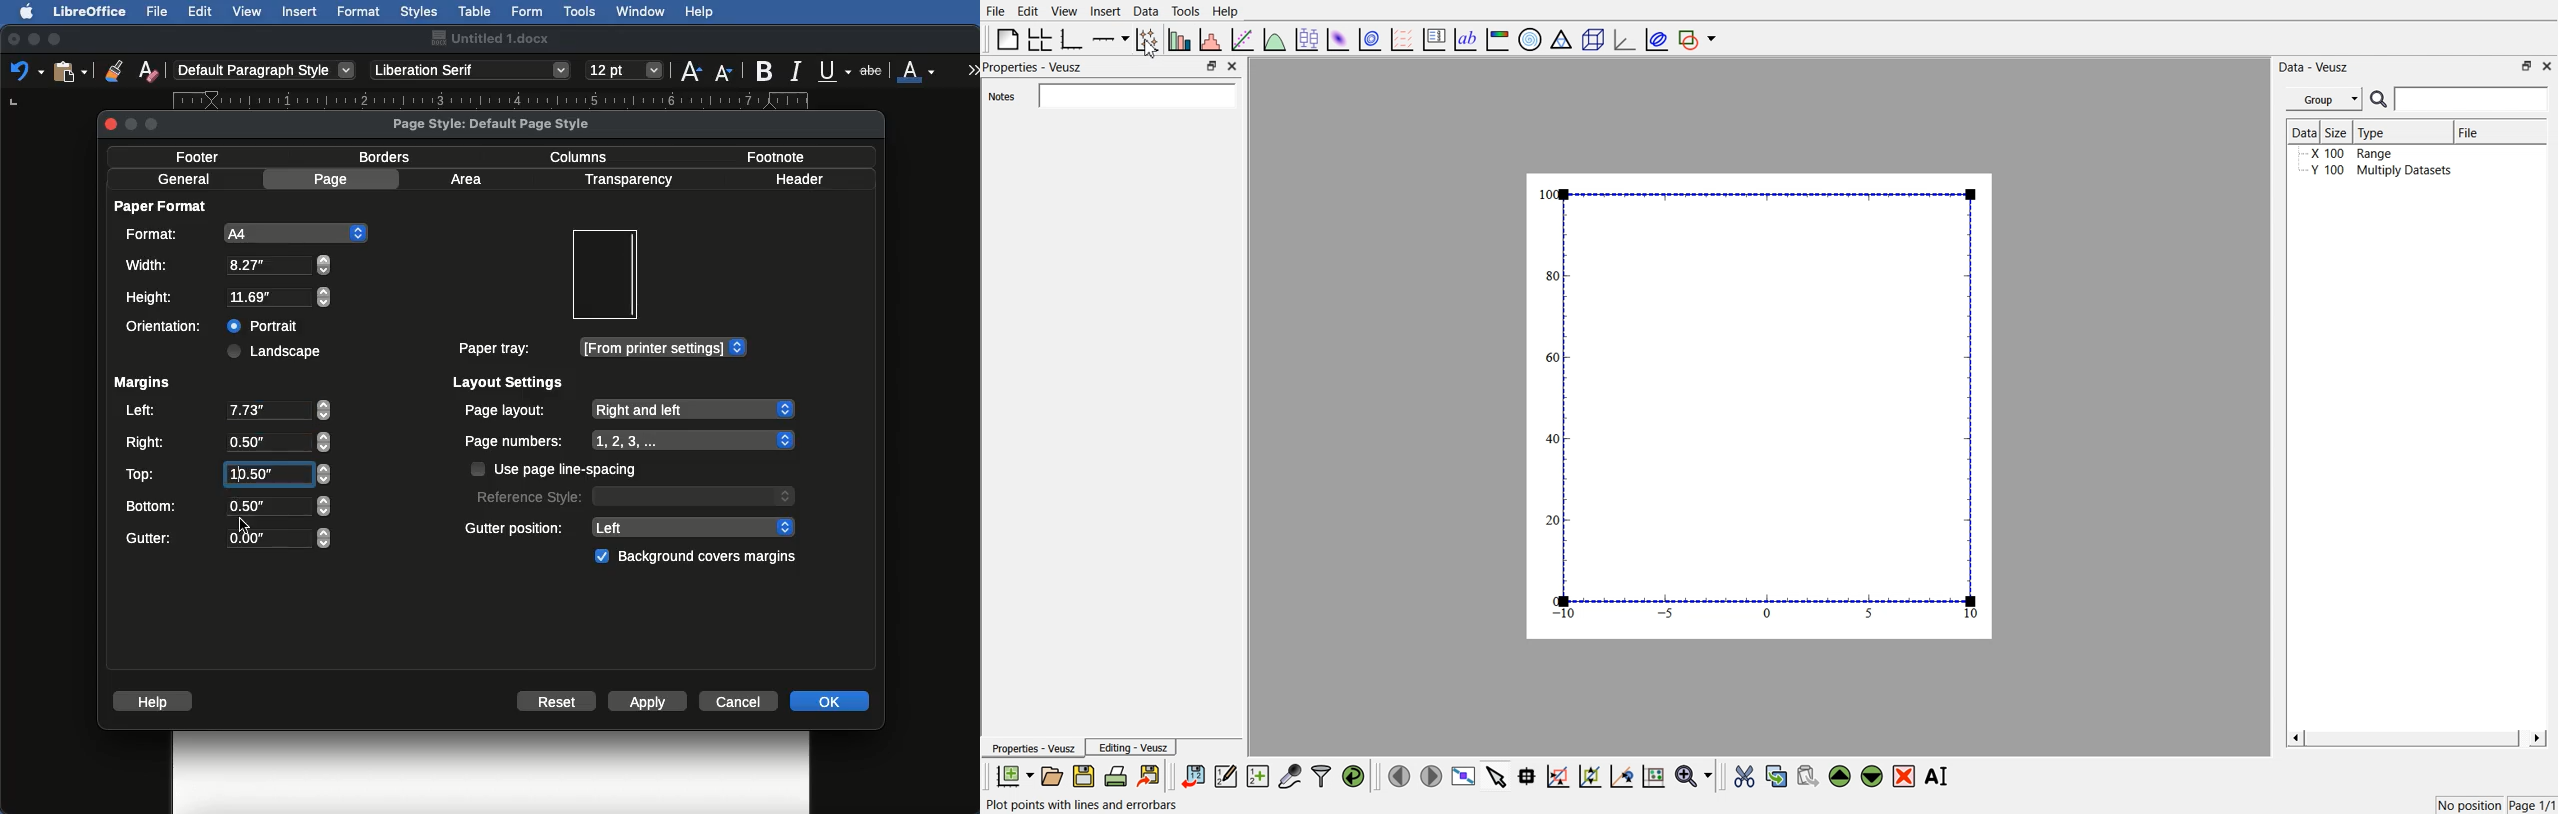  What do you see at coordinates (1150, 775) in the screenshot?
I see `export` at bounding box center [1150, 775].